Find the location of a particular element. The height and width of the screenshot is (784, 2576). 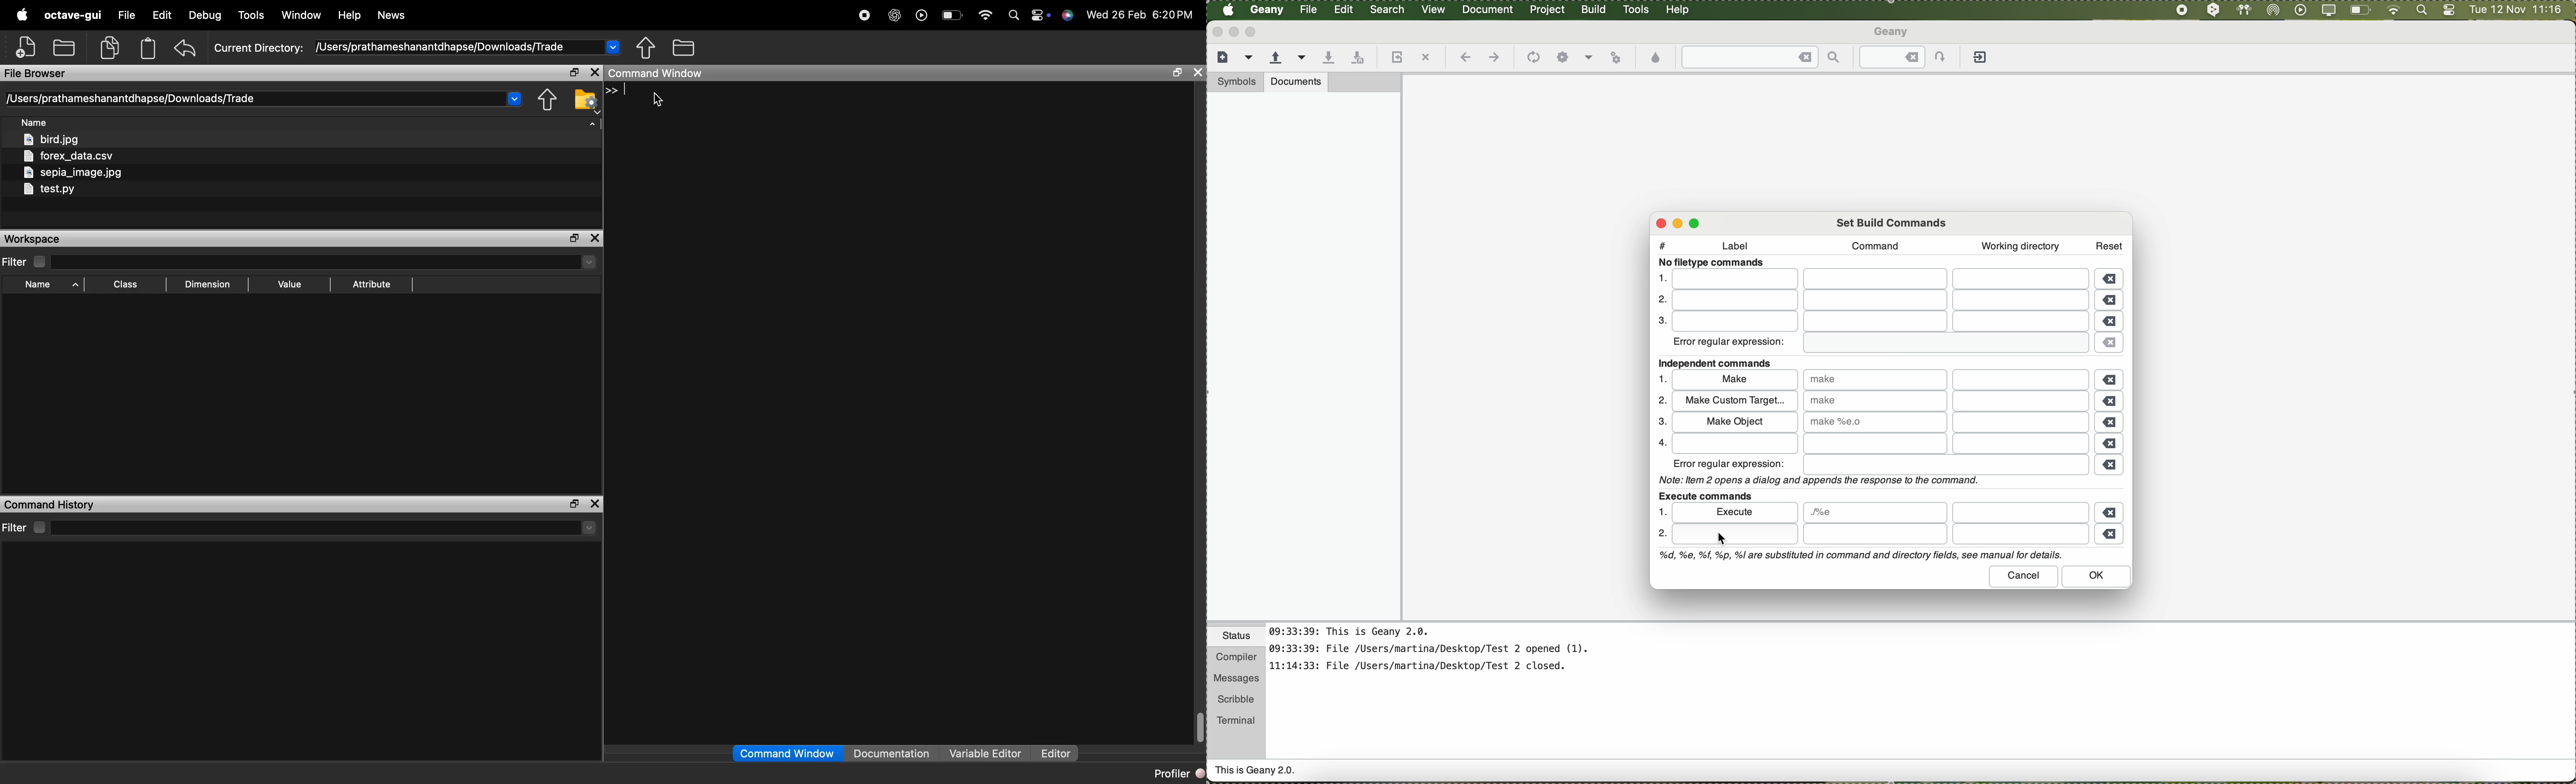

Edit is located at coordinates (162, 14).